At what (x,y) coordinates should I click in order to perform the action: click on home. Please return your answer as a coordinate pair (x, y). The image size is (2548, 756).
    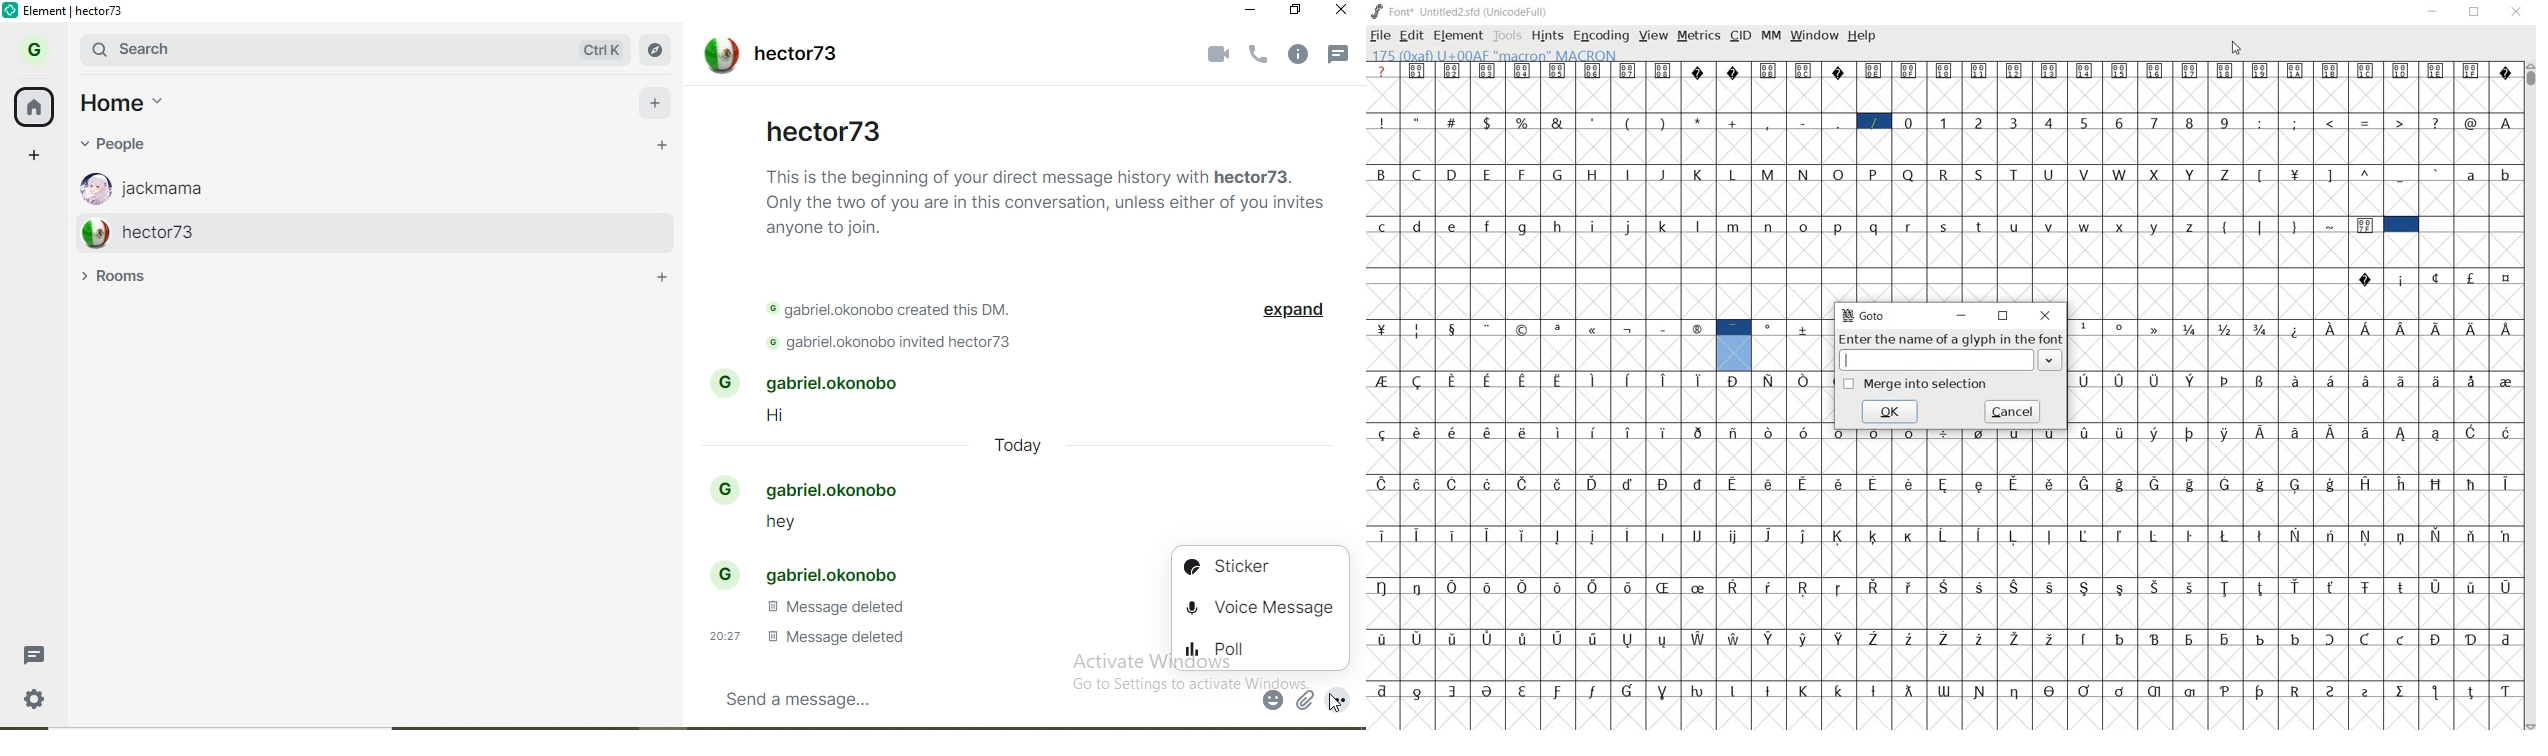
    Looking at the image, I should click on (35, 104).